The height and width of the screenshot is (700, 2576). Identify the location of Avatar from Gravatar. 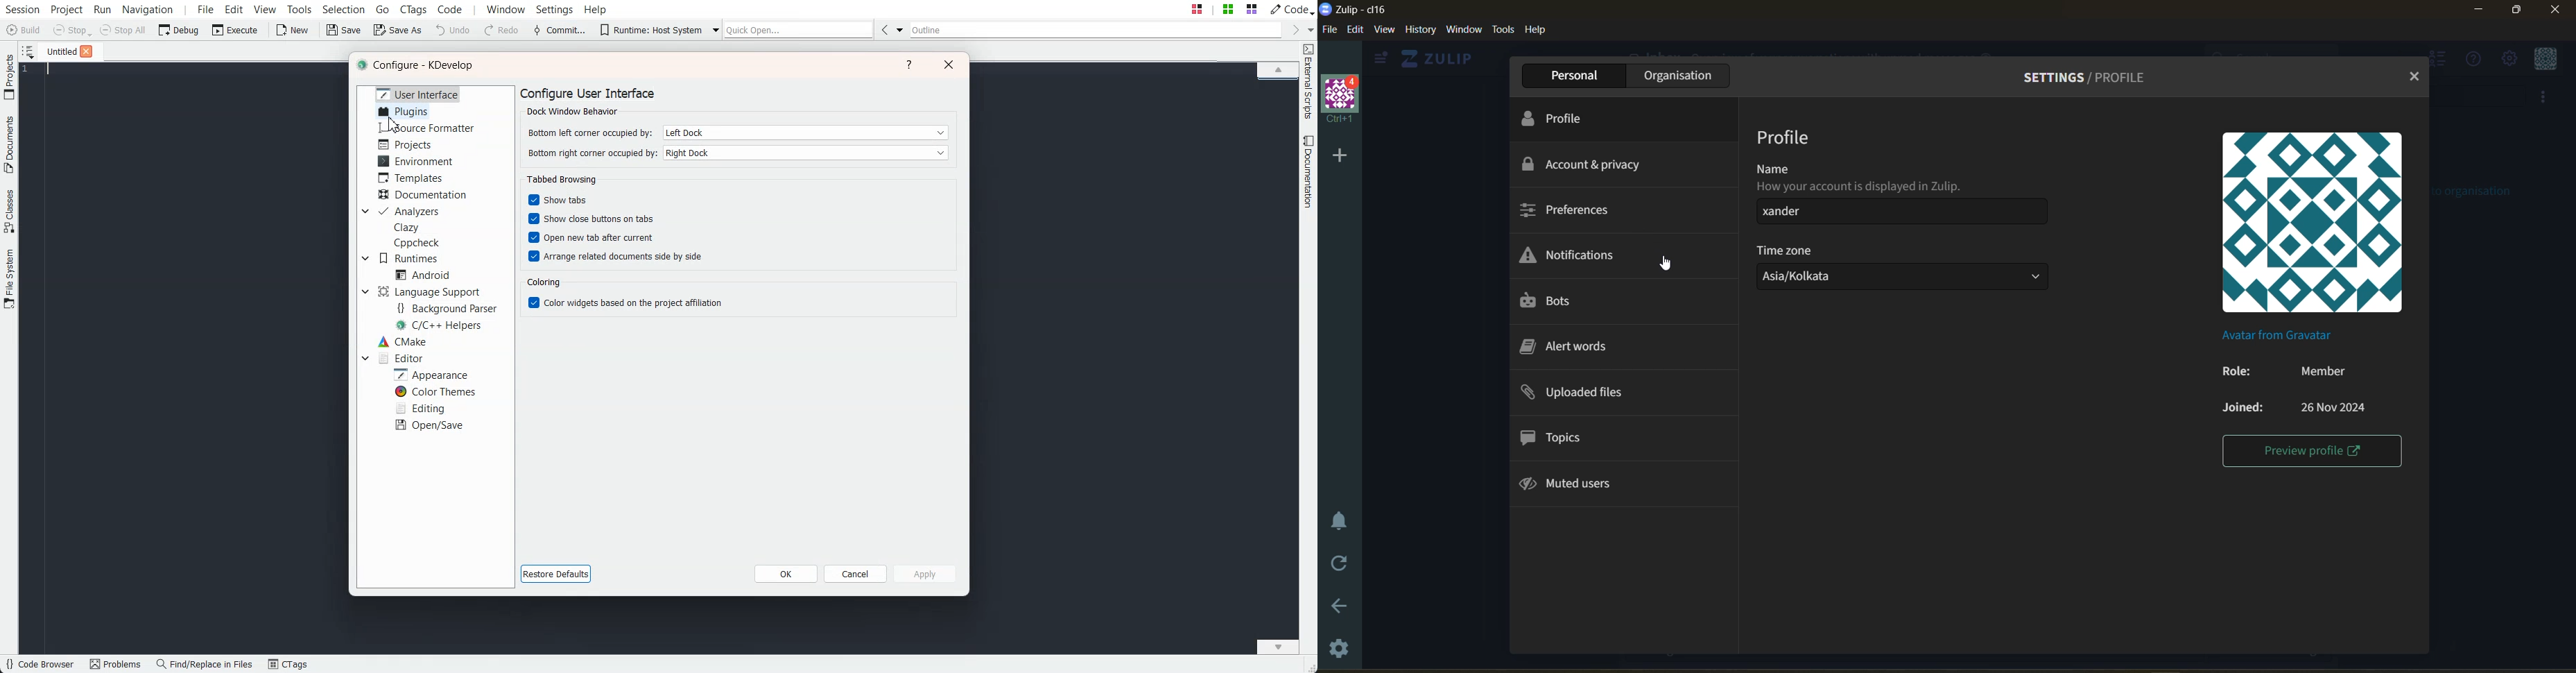
(2271, 335).